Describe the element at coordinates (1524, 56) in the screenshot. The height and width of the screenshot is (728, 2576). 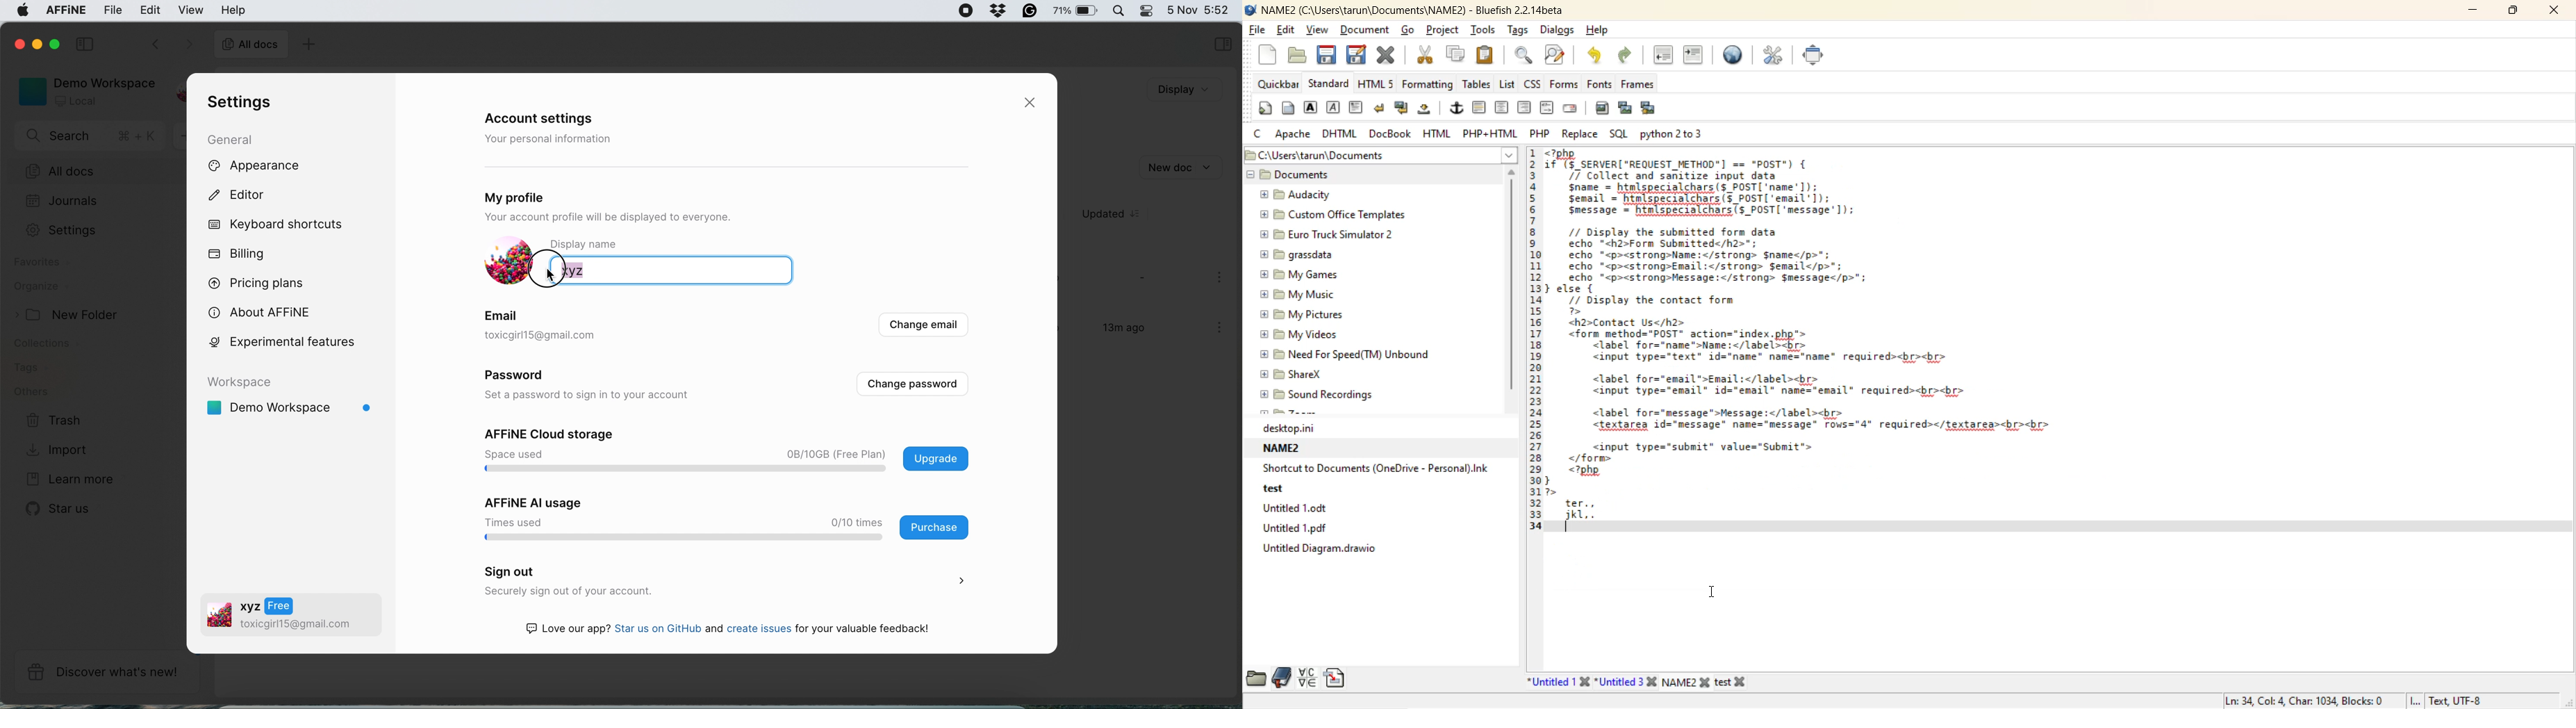
I see `find` at that location.